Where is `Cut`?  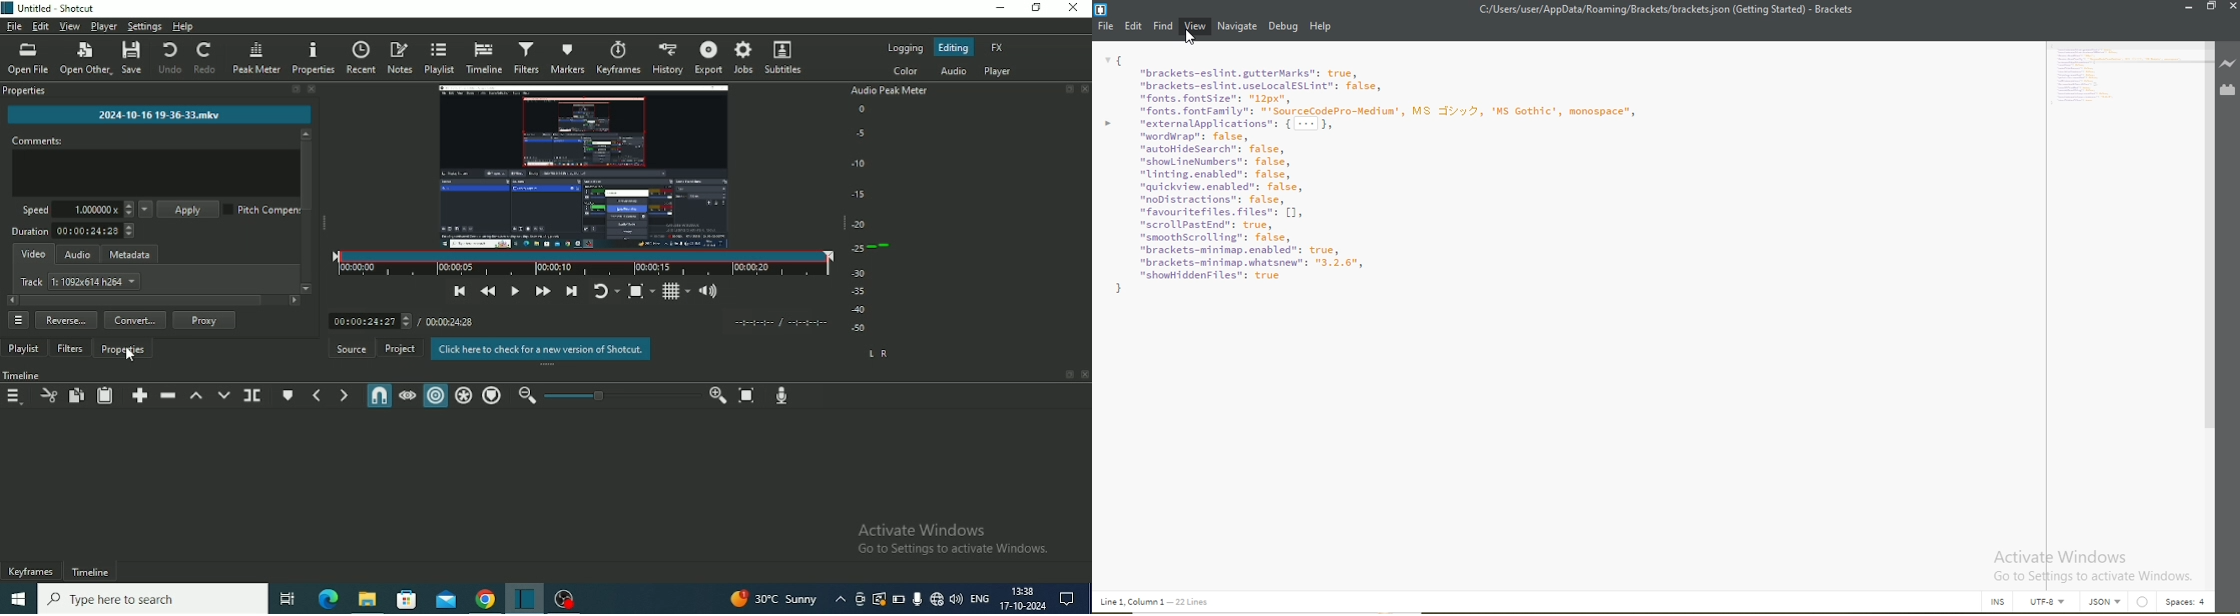
Cut is located at coordinates (47, 397).